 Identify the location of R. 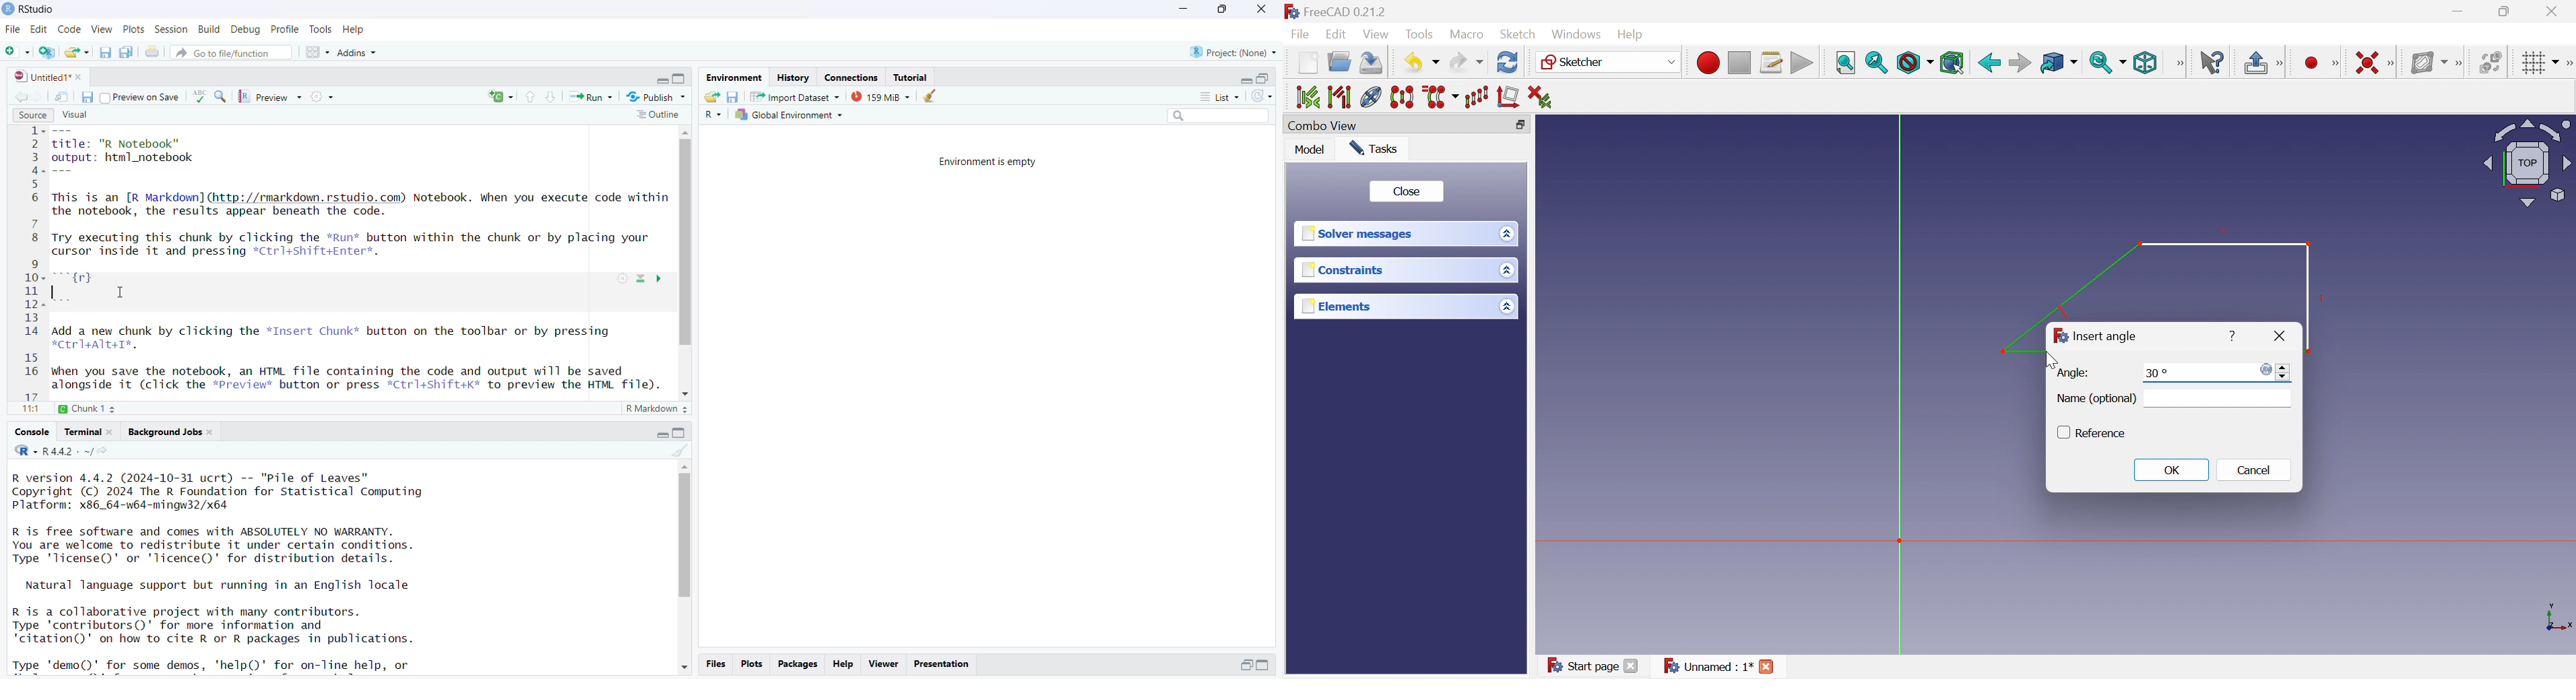
(711, 116).